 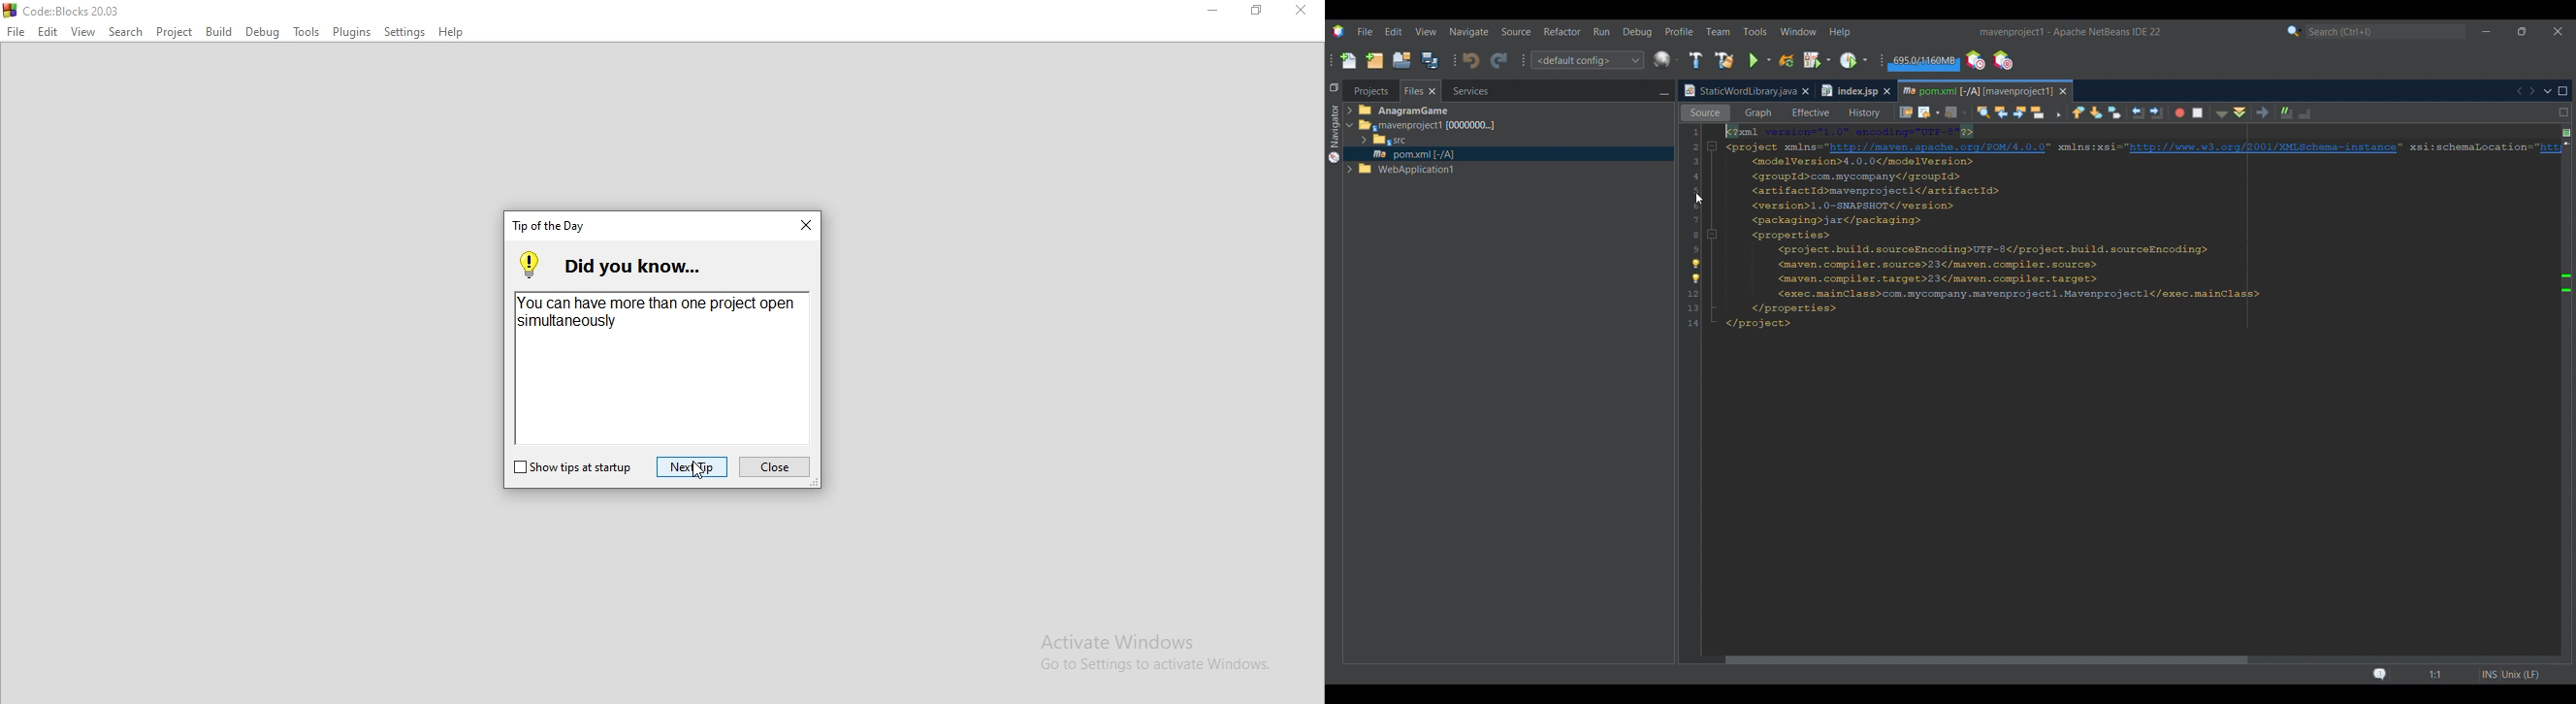 I want to click on Help, so click(x=455, y=34).